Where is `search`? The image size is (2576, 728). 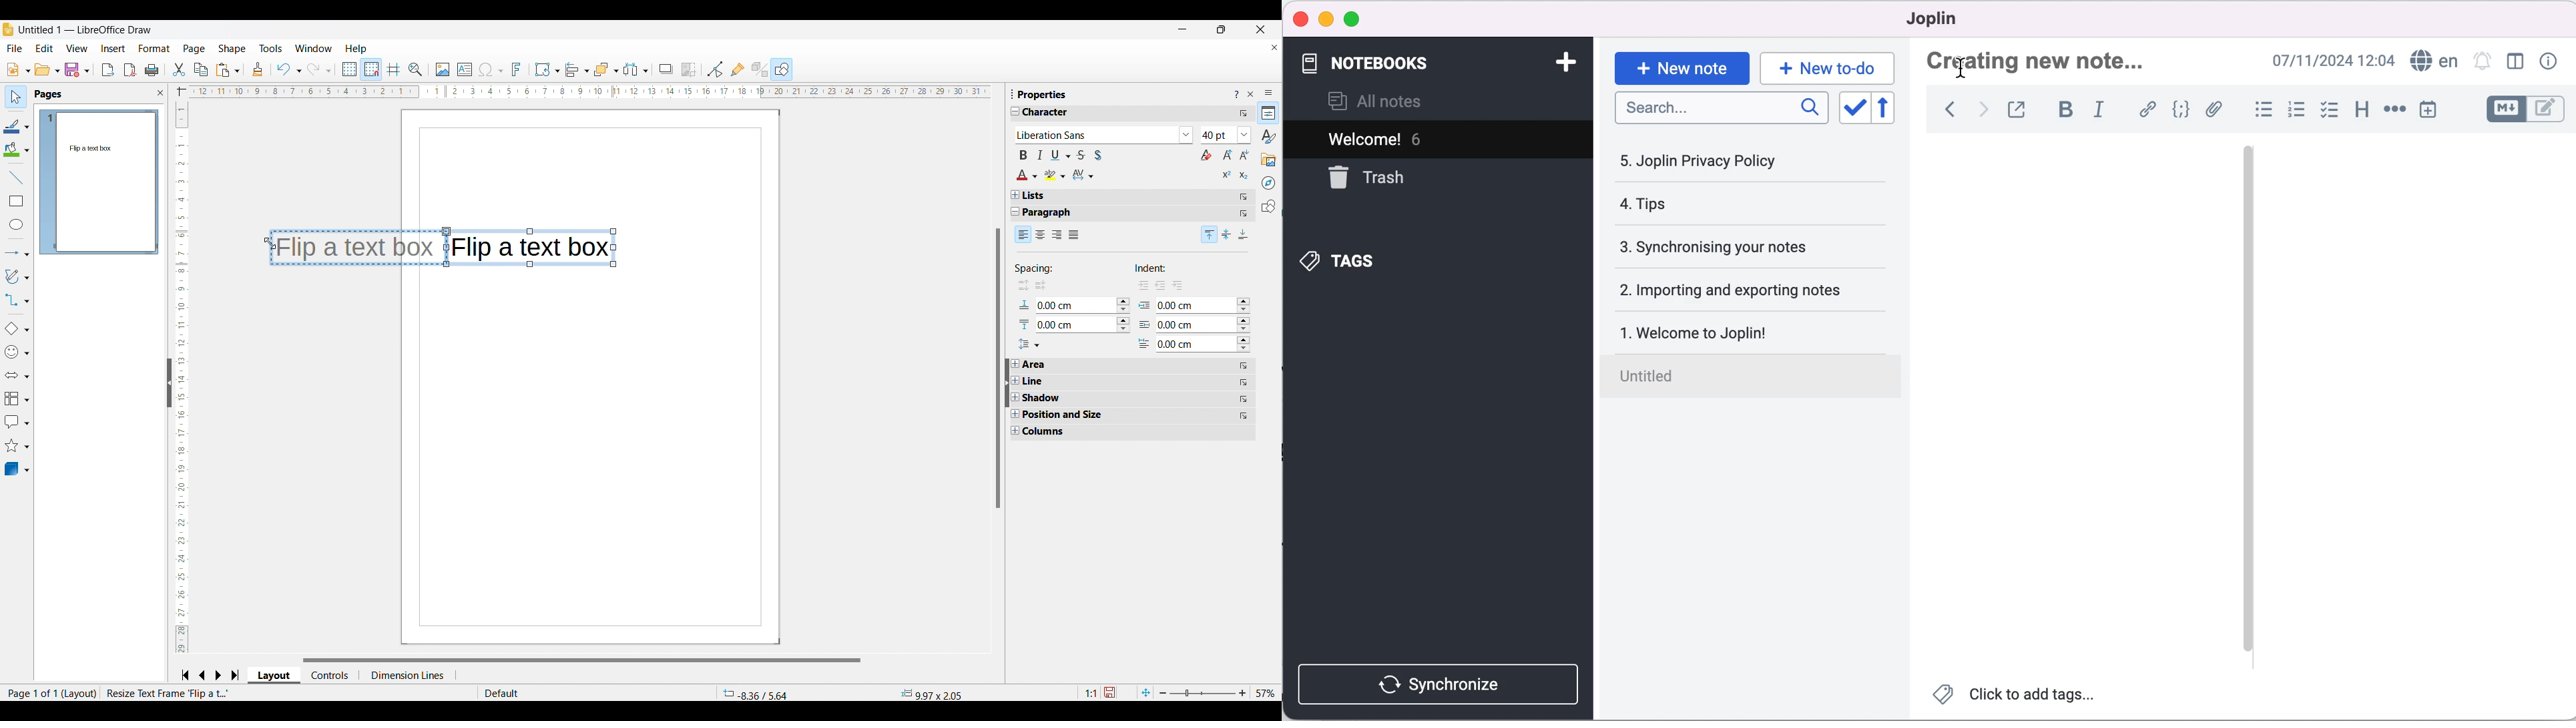 search is located at coordinates (1721, 108).